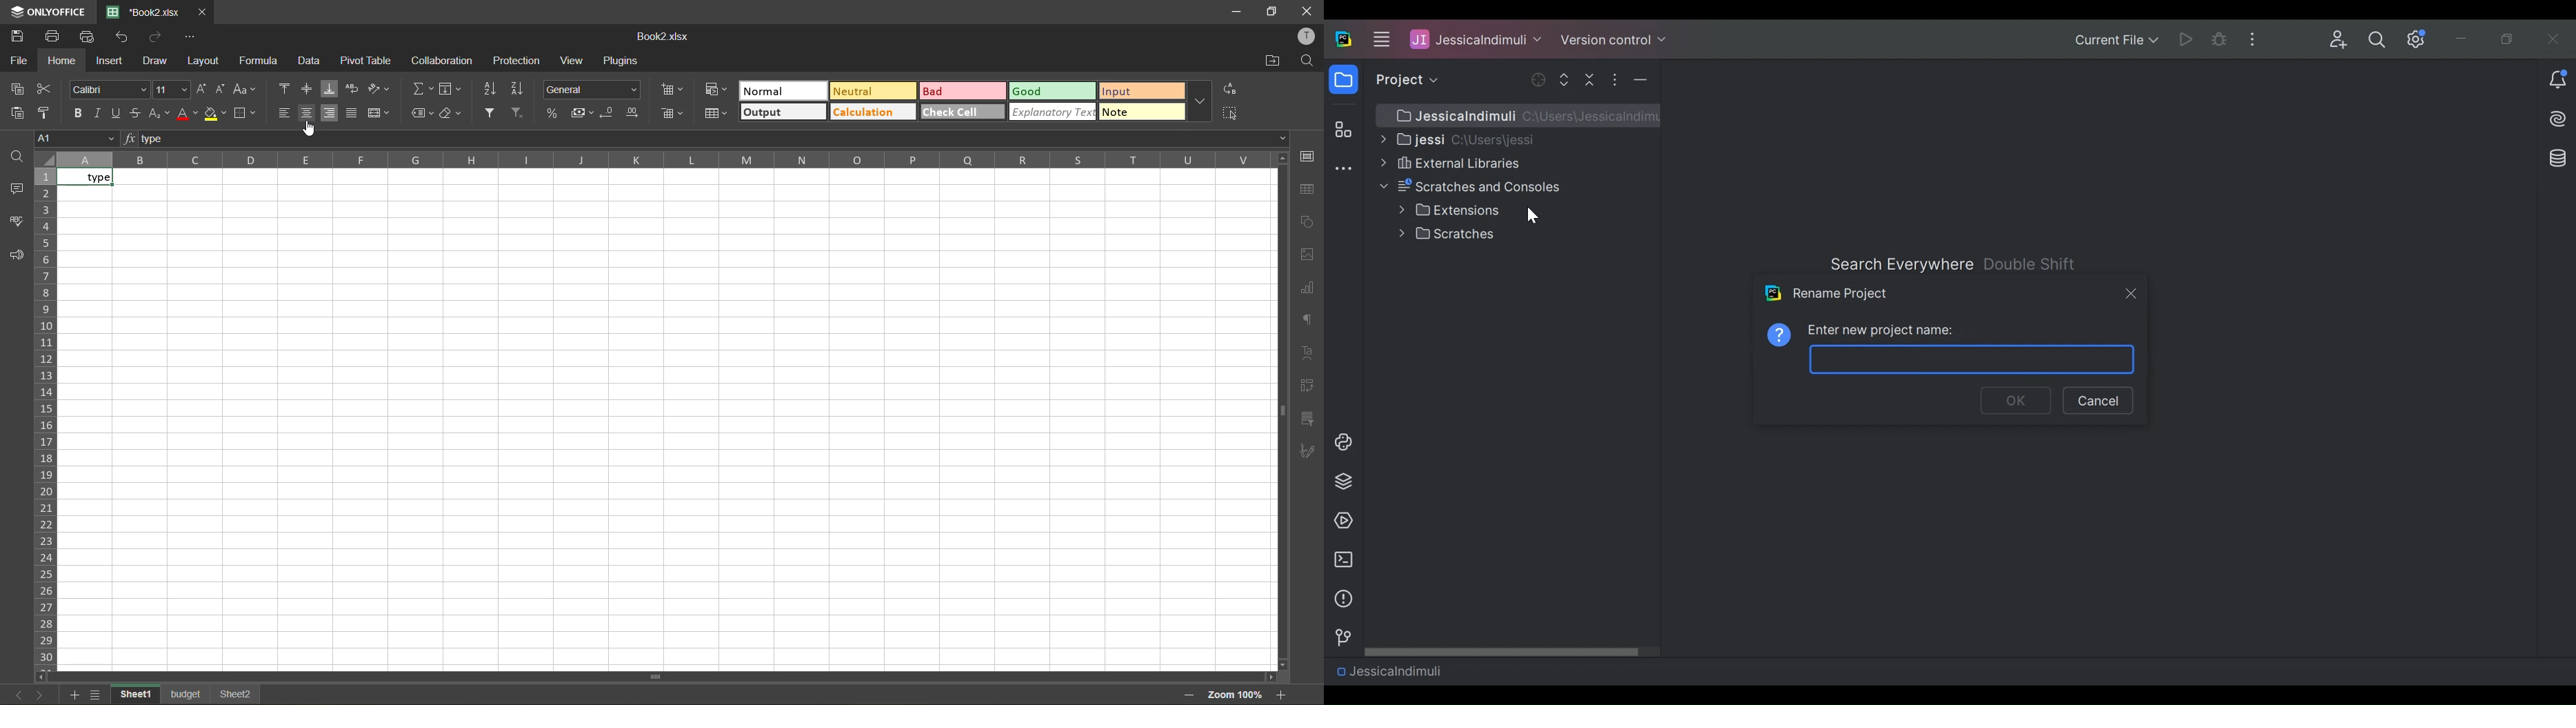 The height and width of the screenshot is (728, 2576). I want to click on Notification, so click(2558, 81).